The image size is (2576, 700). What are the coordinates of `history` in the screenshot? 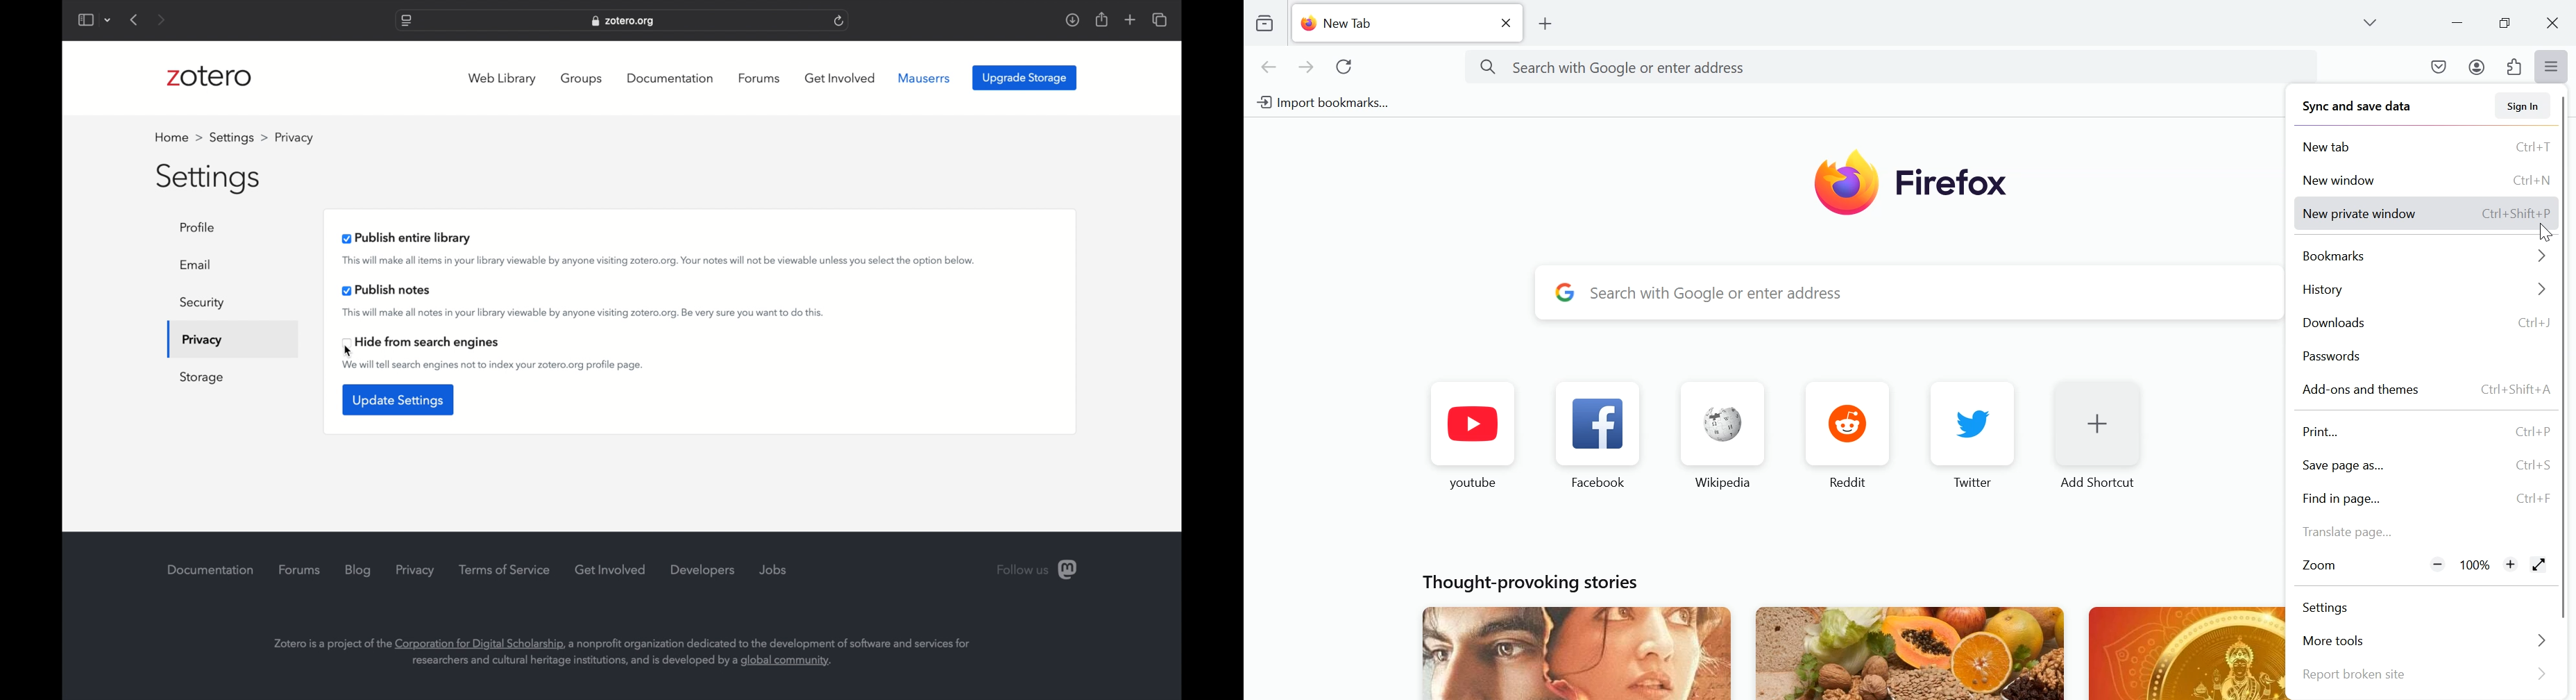 It's located at (2425, 292).